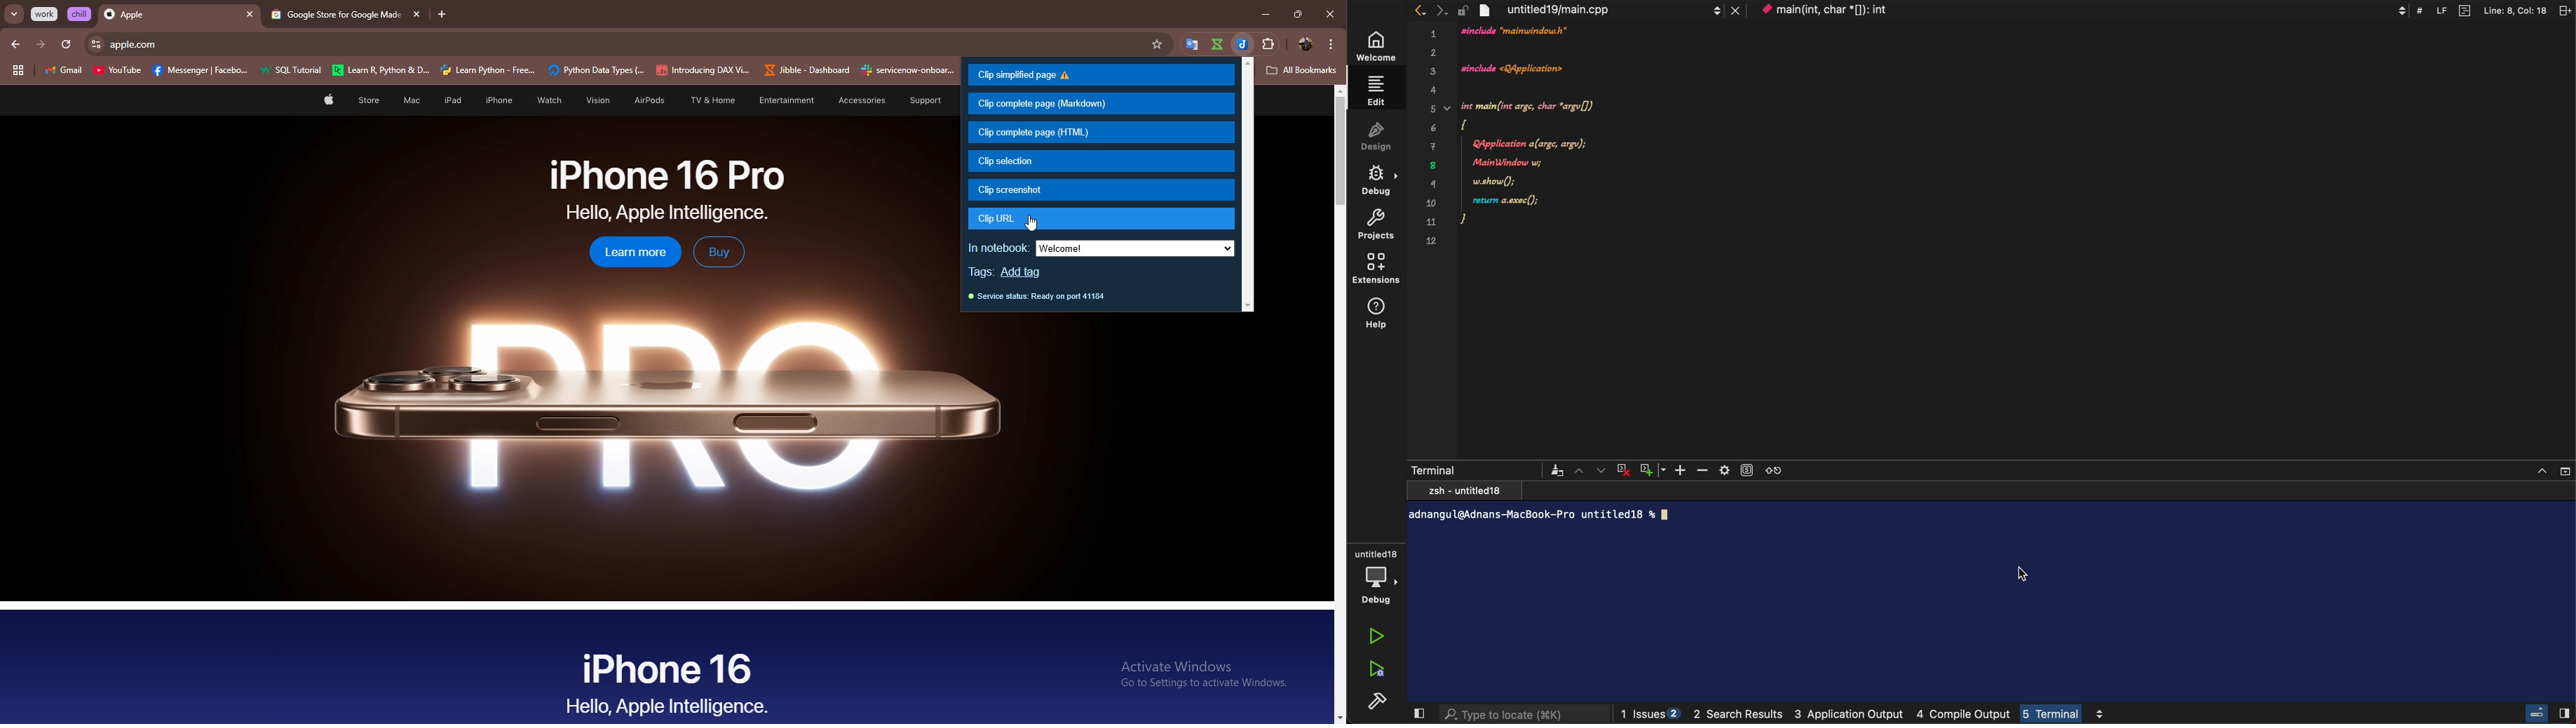  Describe the element at coordinates (17, 44) in the screenshot. I see `back` at that location.